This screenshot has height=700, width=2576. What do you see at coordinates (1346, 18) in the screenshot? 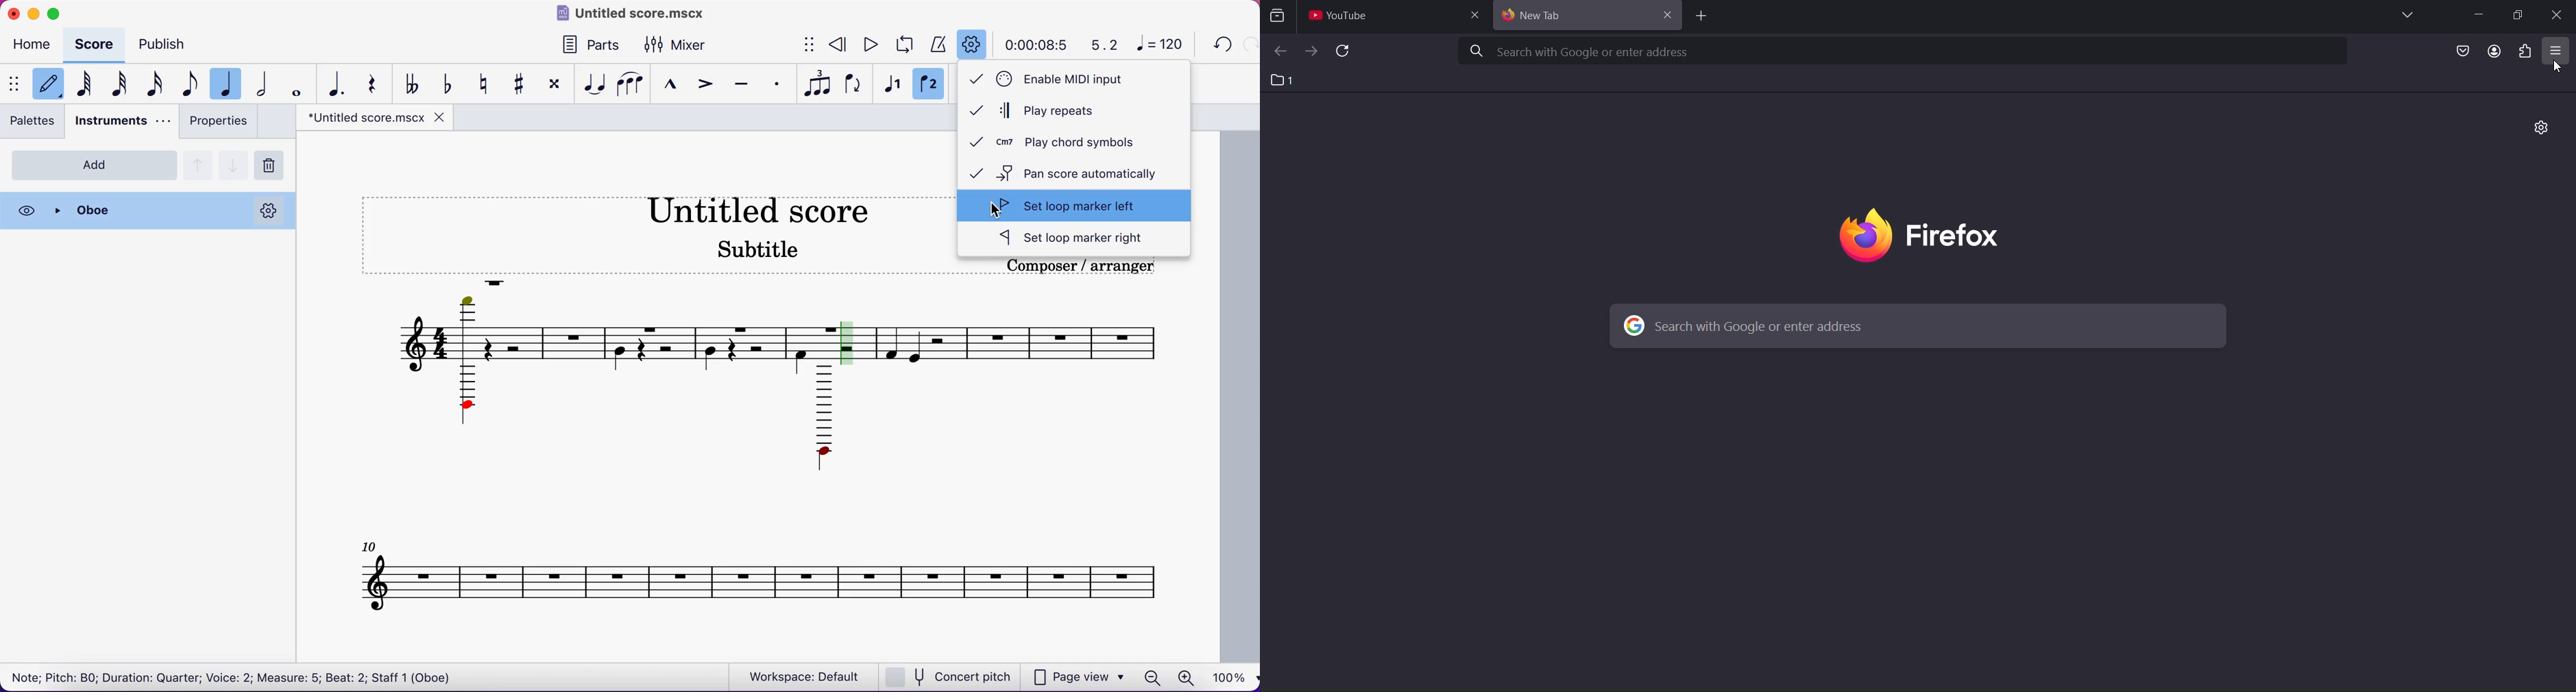
I see `youtube` at bounding box center [1346, 18].